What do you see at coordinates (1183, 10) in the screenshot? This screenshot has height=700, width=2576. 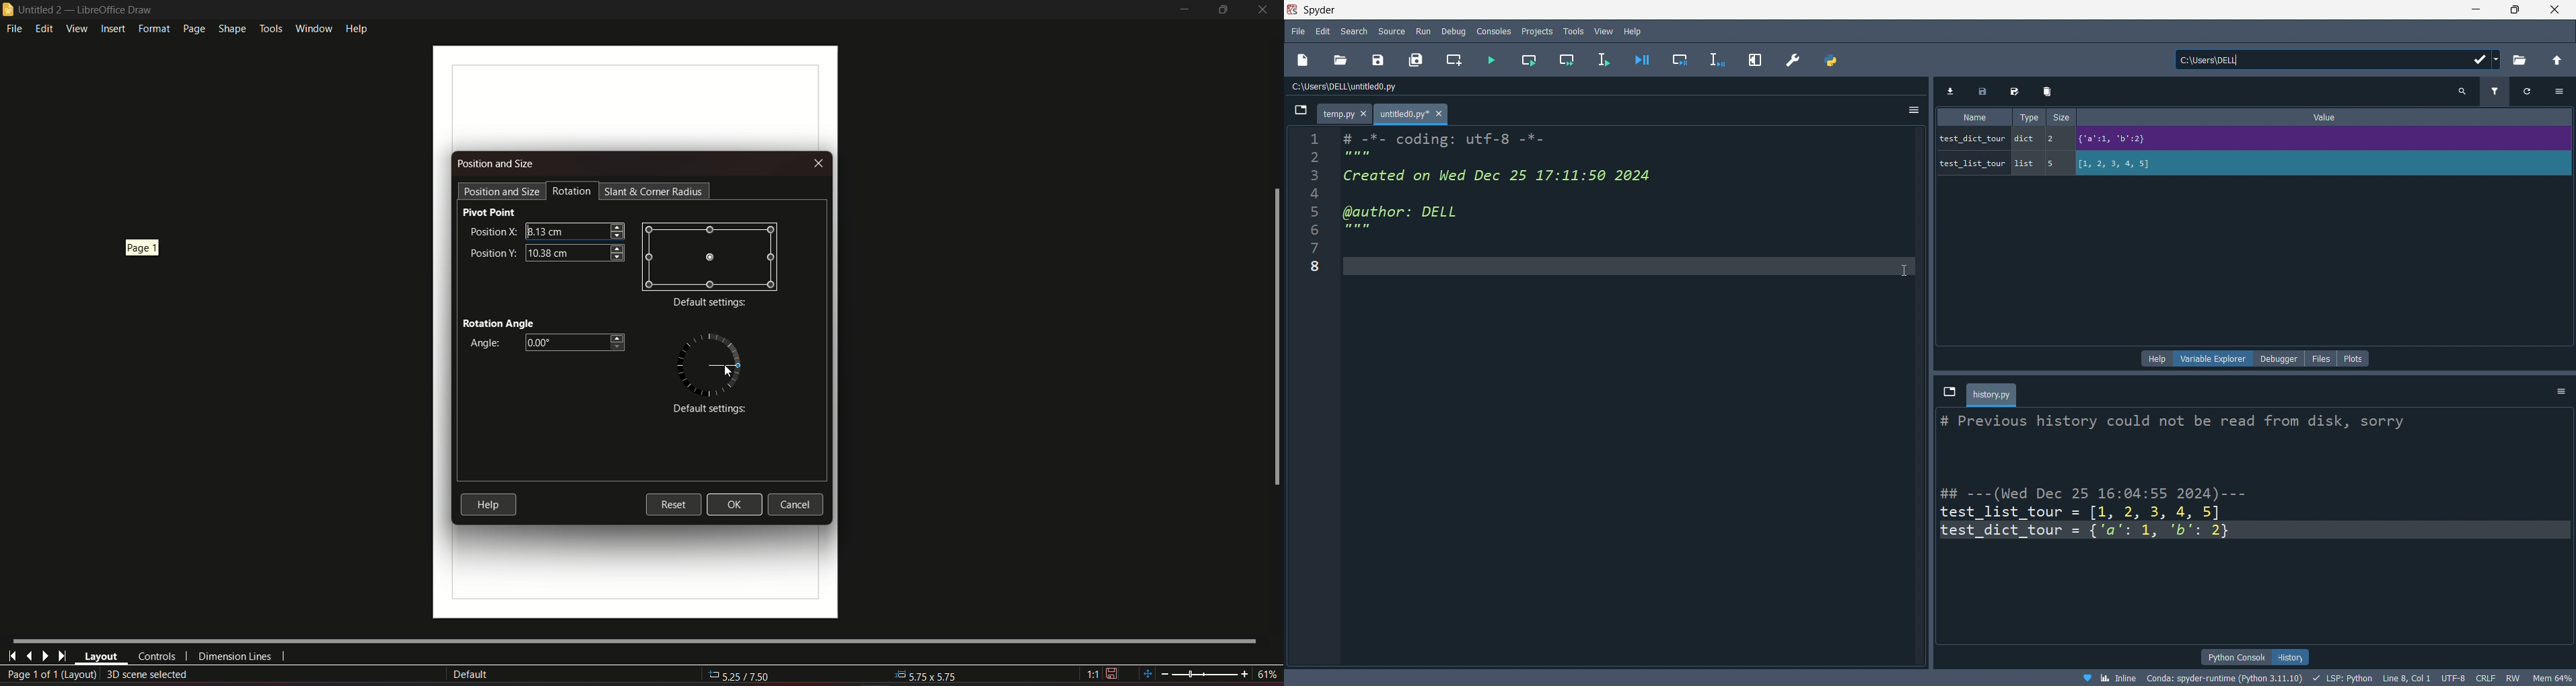 I see `minimize` at bounding box center [1183, 10].